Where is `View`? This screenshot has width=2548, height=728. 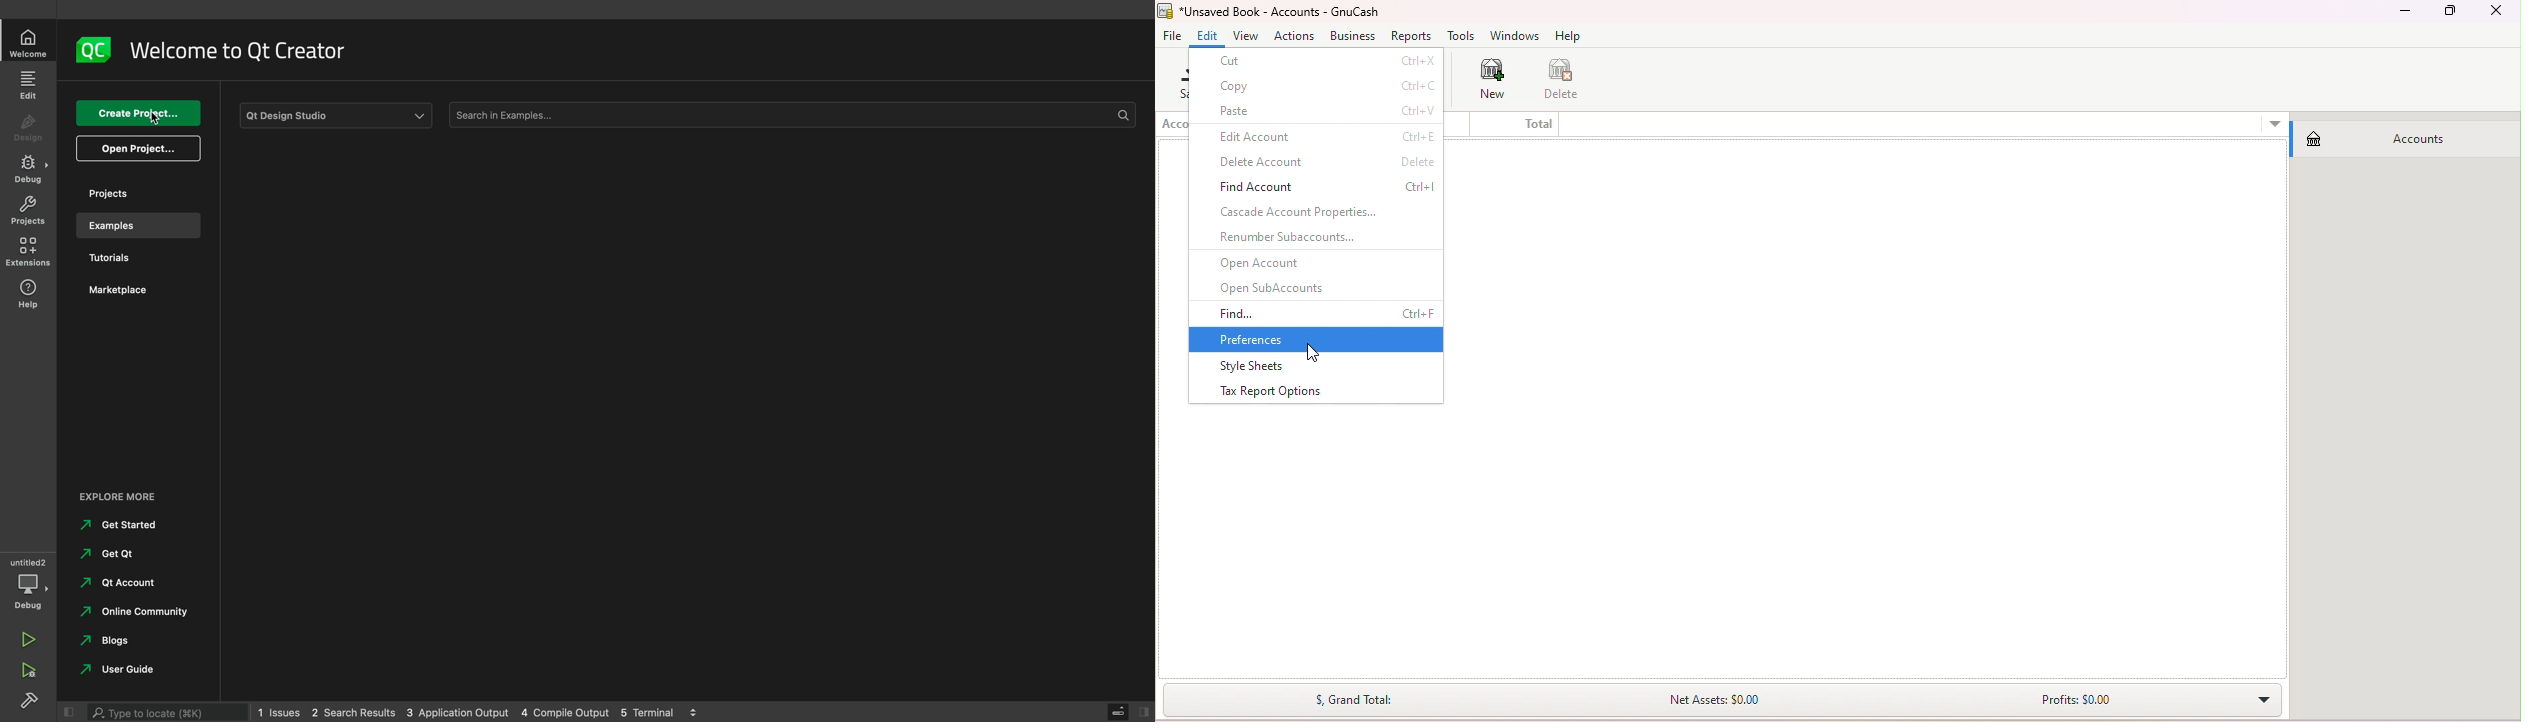
View is located at coordinates (1246, 37).